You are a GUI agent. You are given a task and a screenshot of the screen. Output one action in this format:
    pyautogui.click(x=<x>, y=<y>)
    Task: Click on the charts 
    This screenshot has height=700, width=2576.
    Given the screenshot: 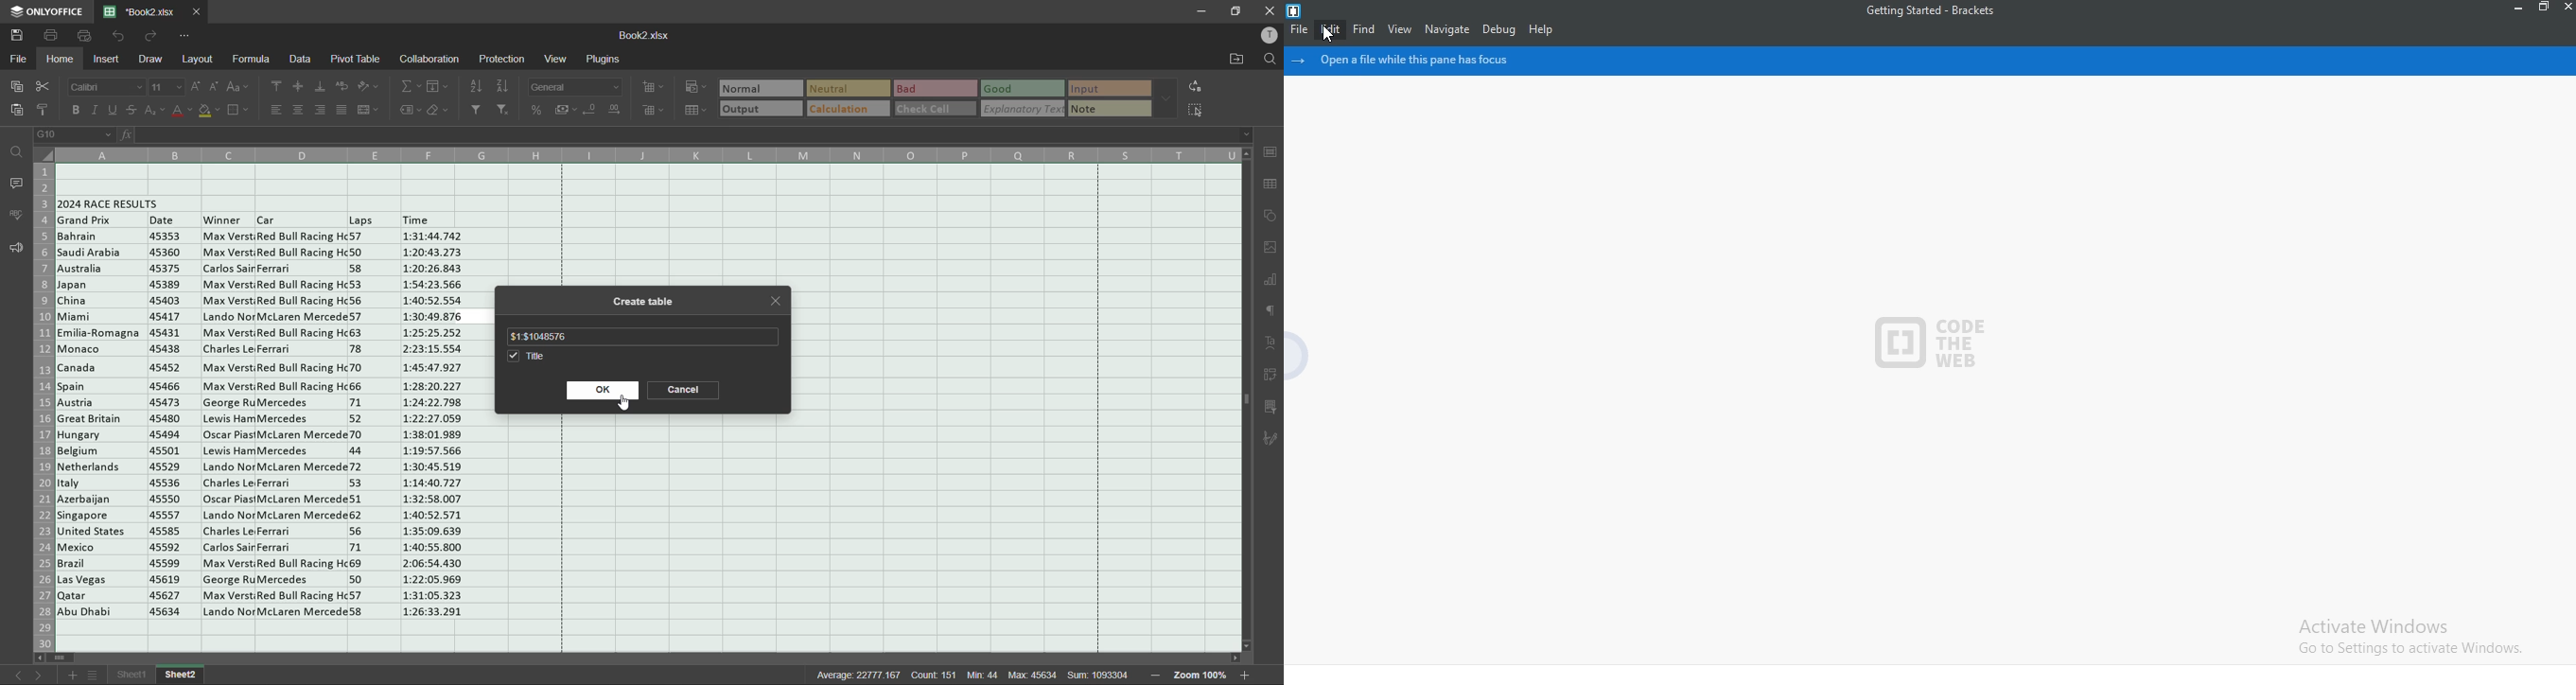 What is the action you would take?
    pyautogui.click(x=1271, y=280)
    